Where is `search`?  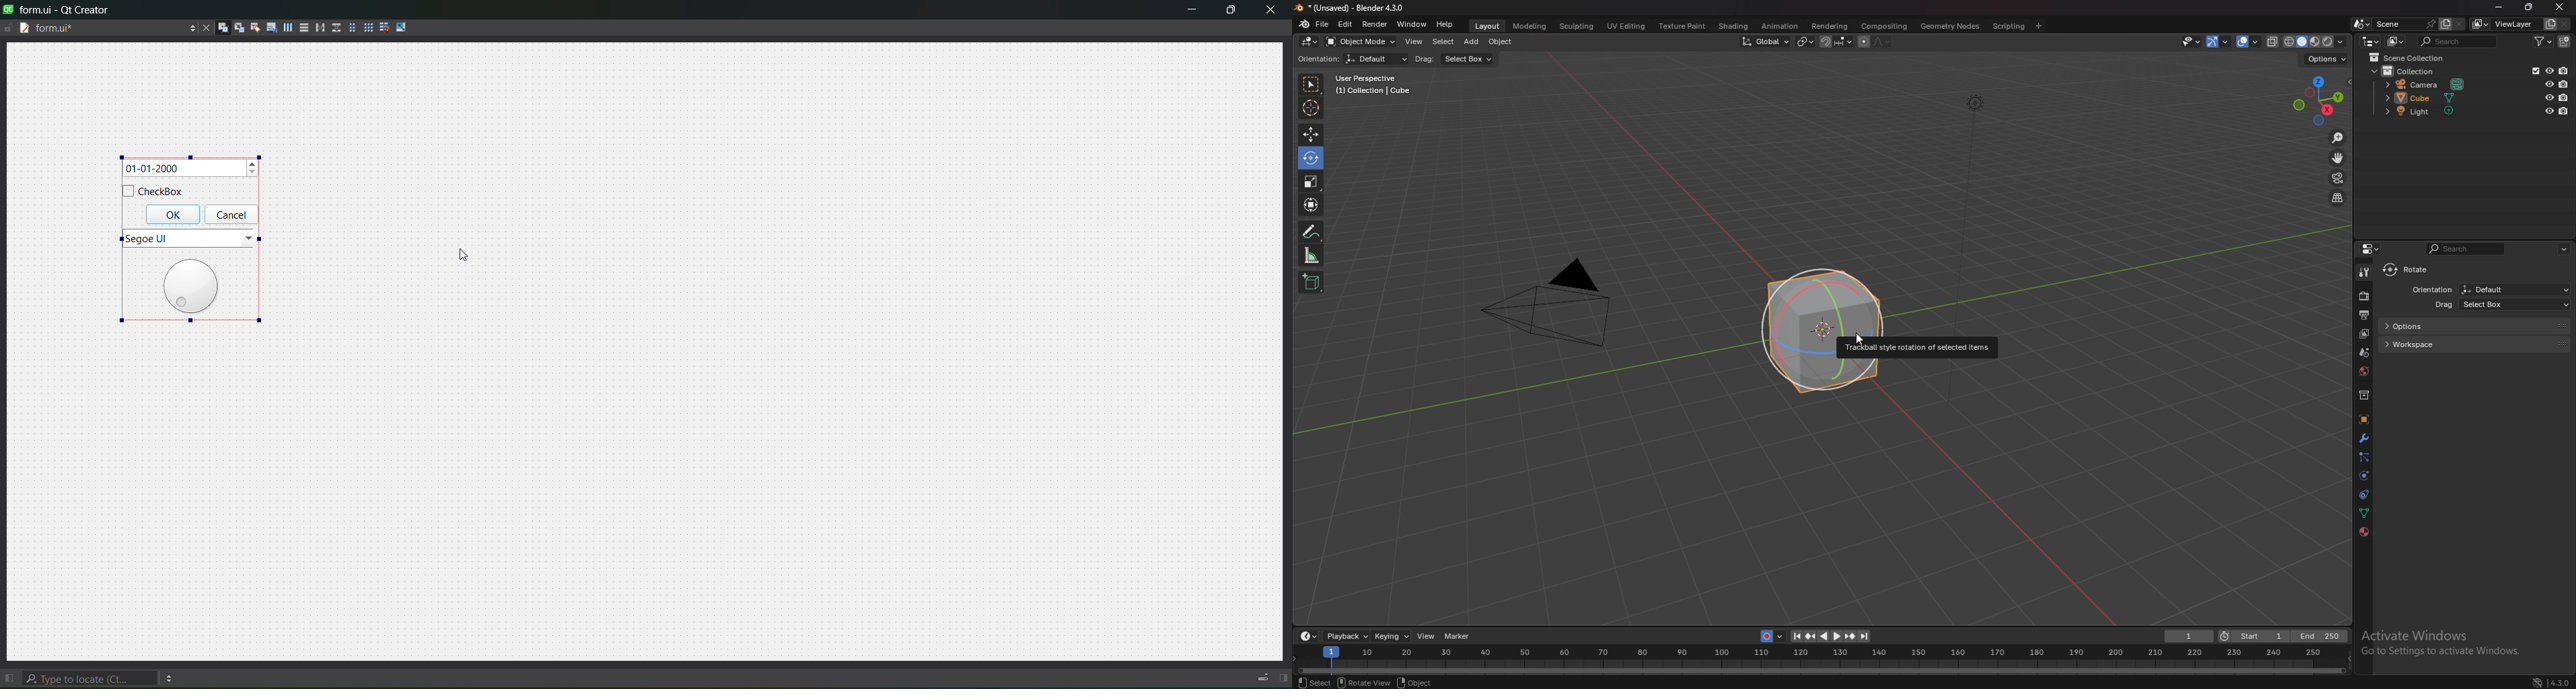
search is located at coordinates (2467, 248).